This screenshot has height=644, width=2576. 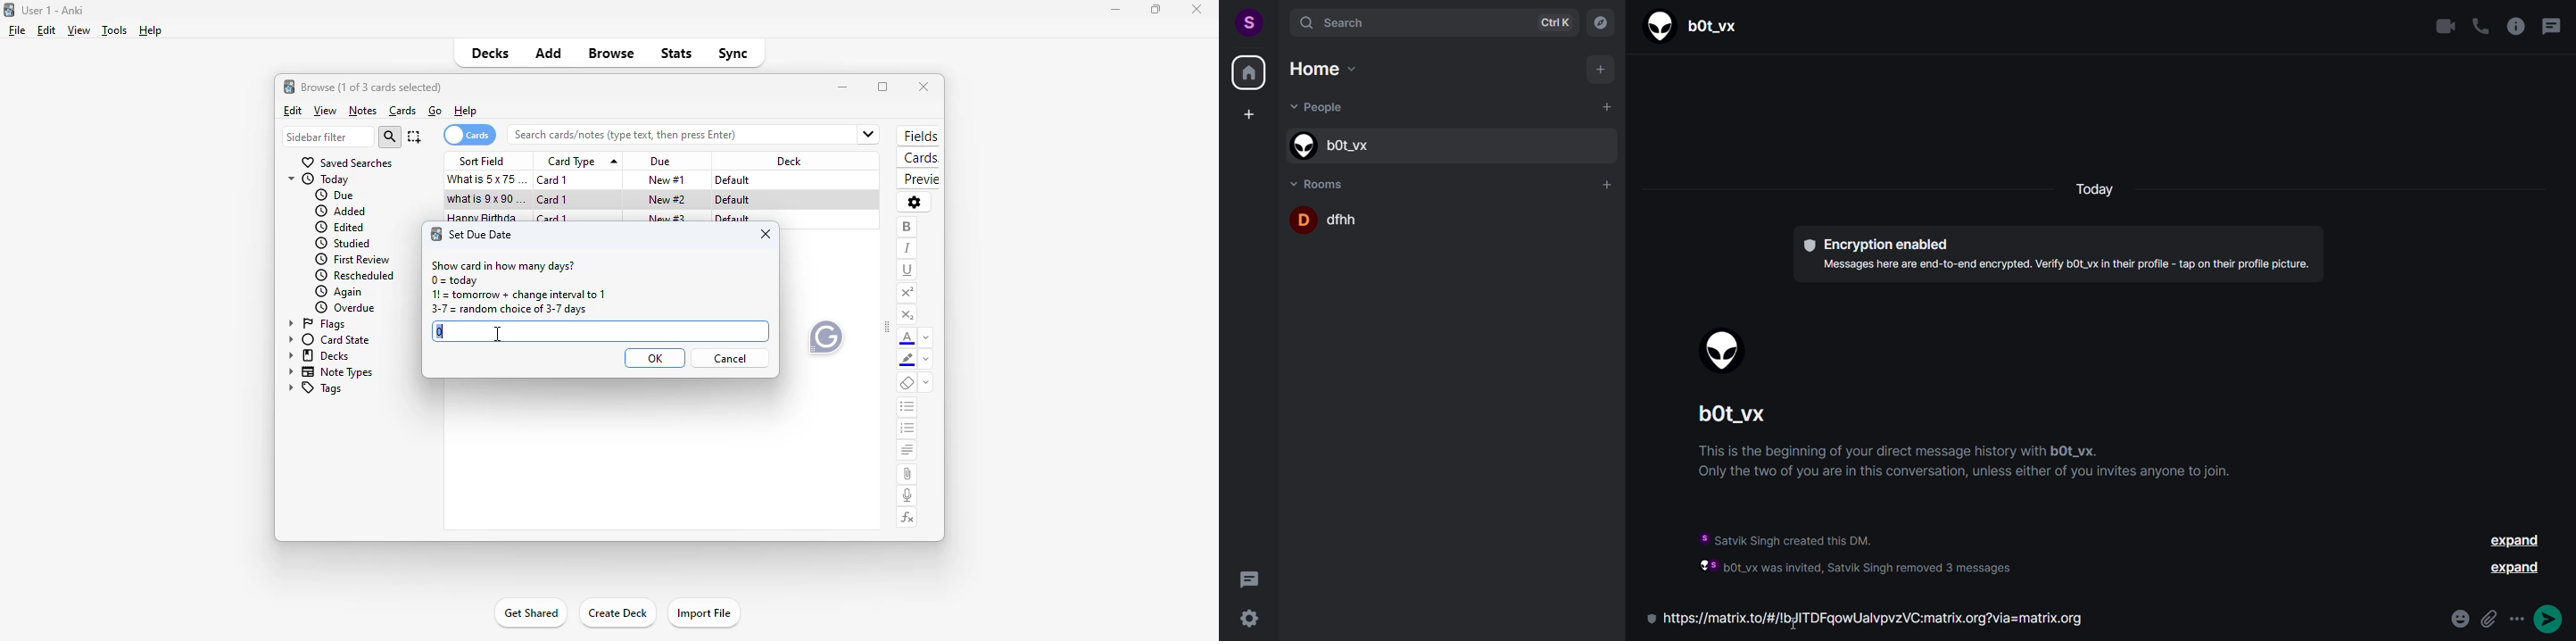 I want to click on change color, so click(x=928, y=337).